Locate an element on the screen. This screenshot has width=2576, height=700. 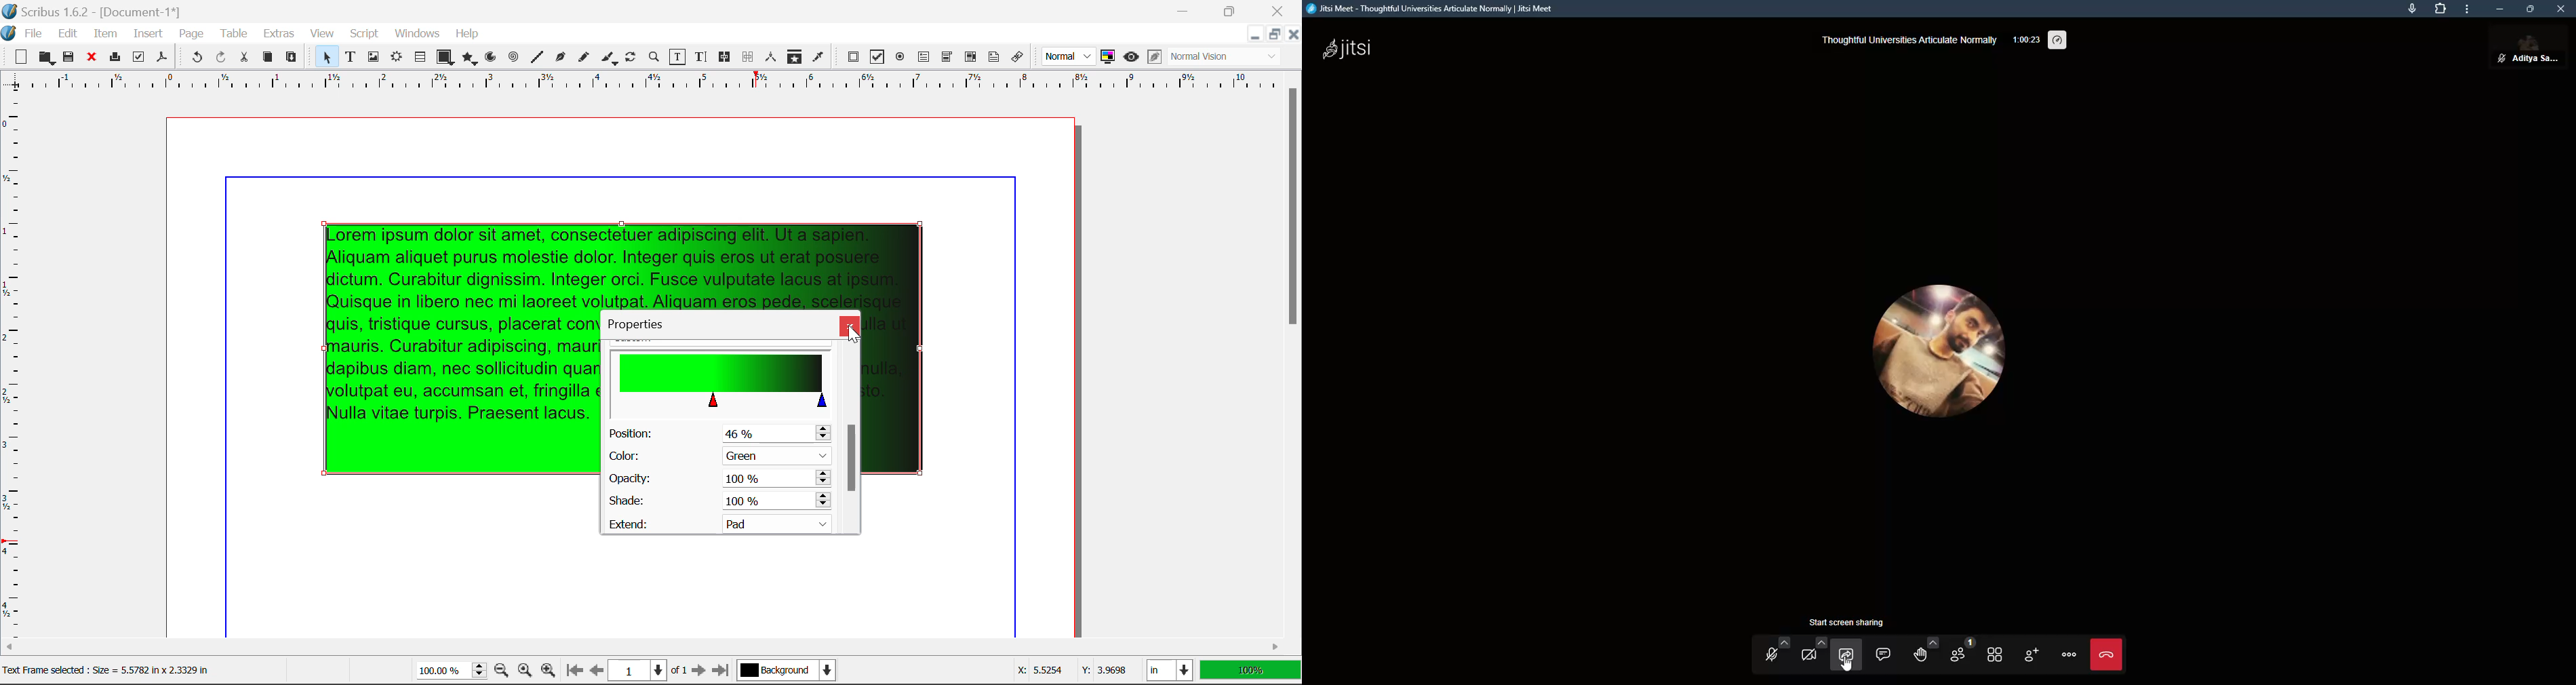
Zoom 100% is located at coordinates (452, 672).